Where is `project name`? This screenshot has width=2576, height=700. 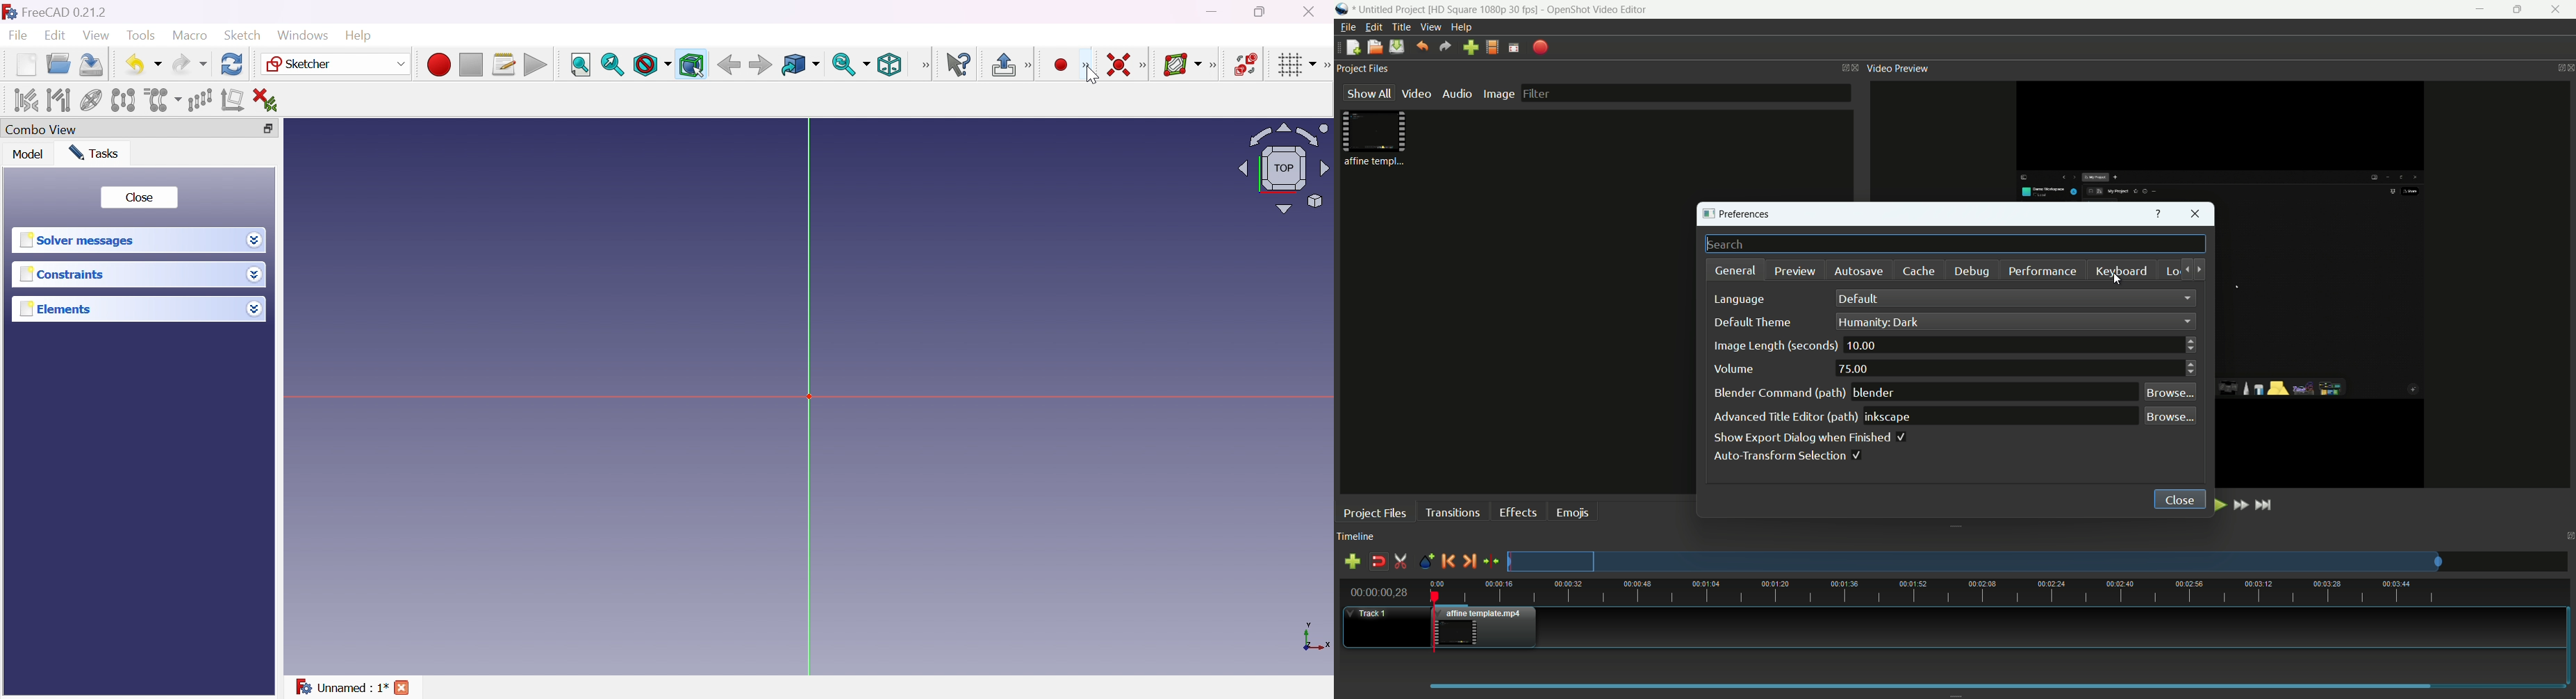
project name is located at coordinates (1391, 10).